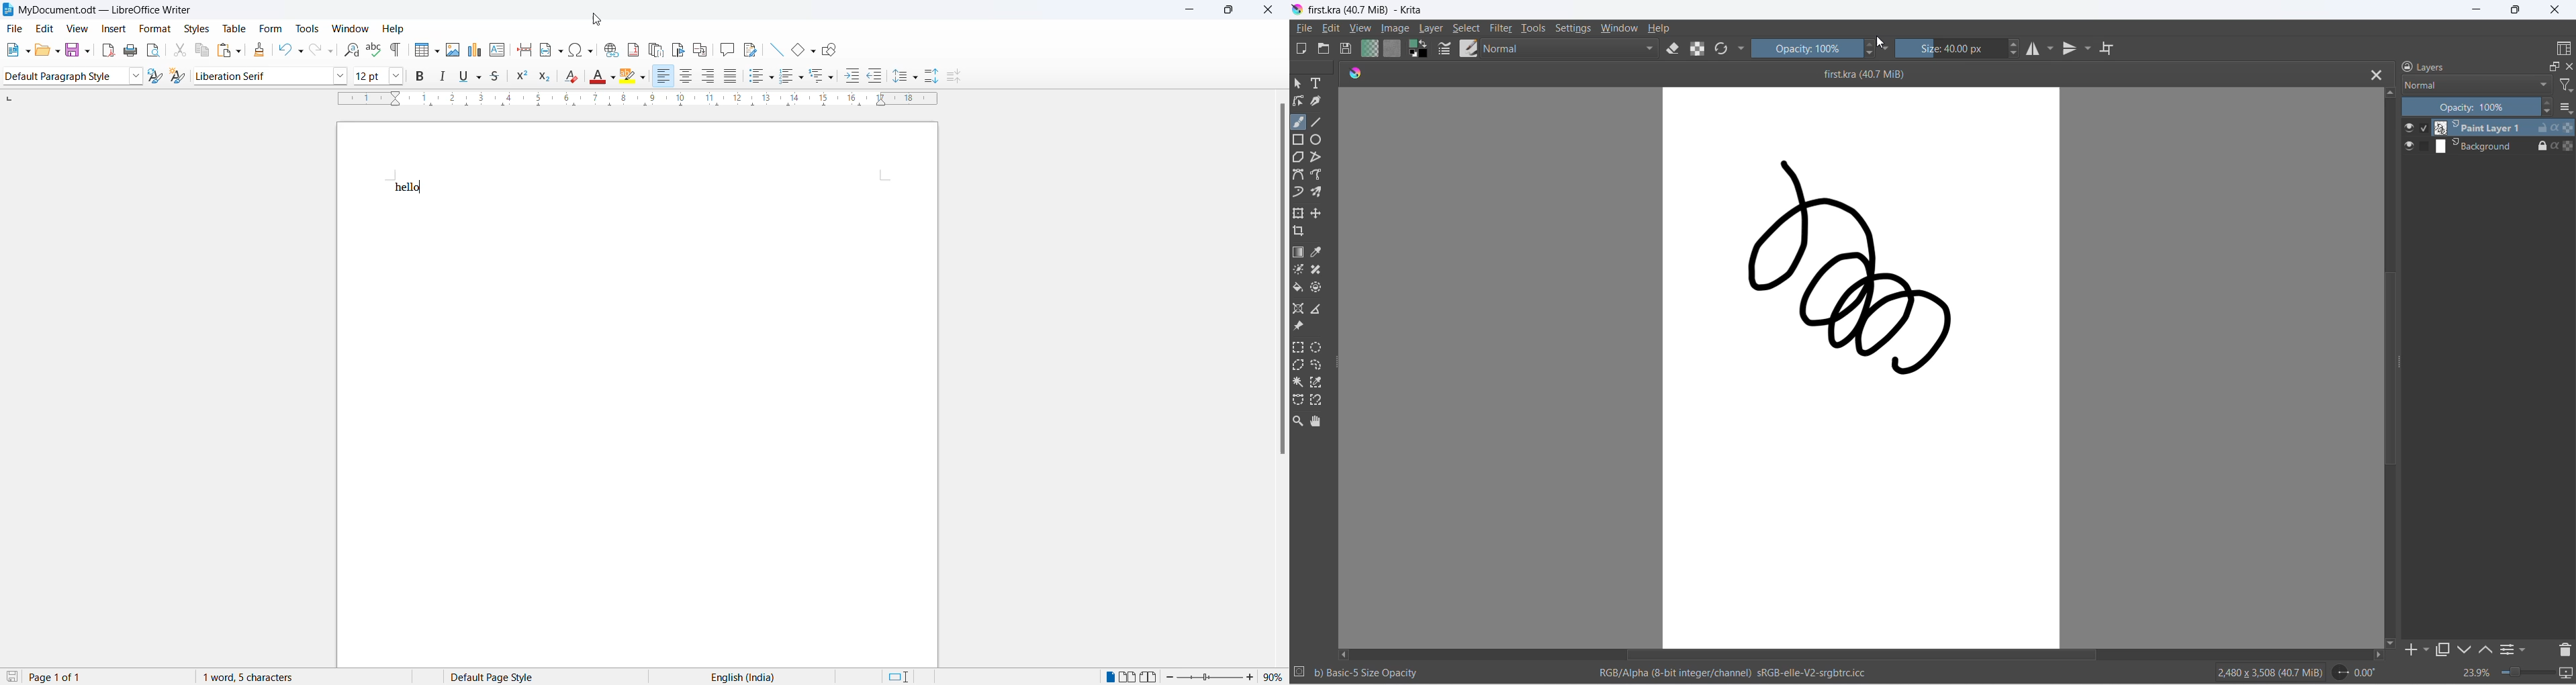 Image resolution: width=2576 pixels, height=700 pixels. What do you see at coordinates (48, 50) in the screenshot?
I see `Open options` at bounding box center [48, 50].